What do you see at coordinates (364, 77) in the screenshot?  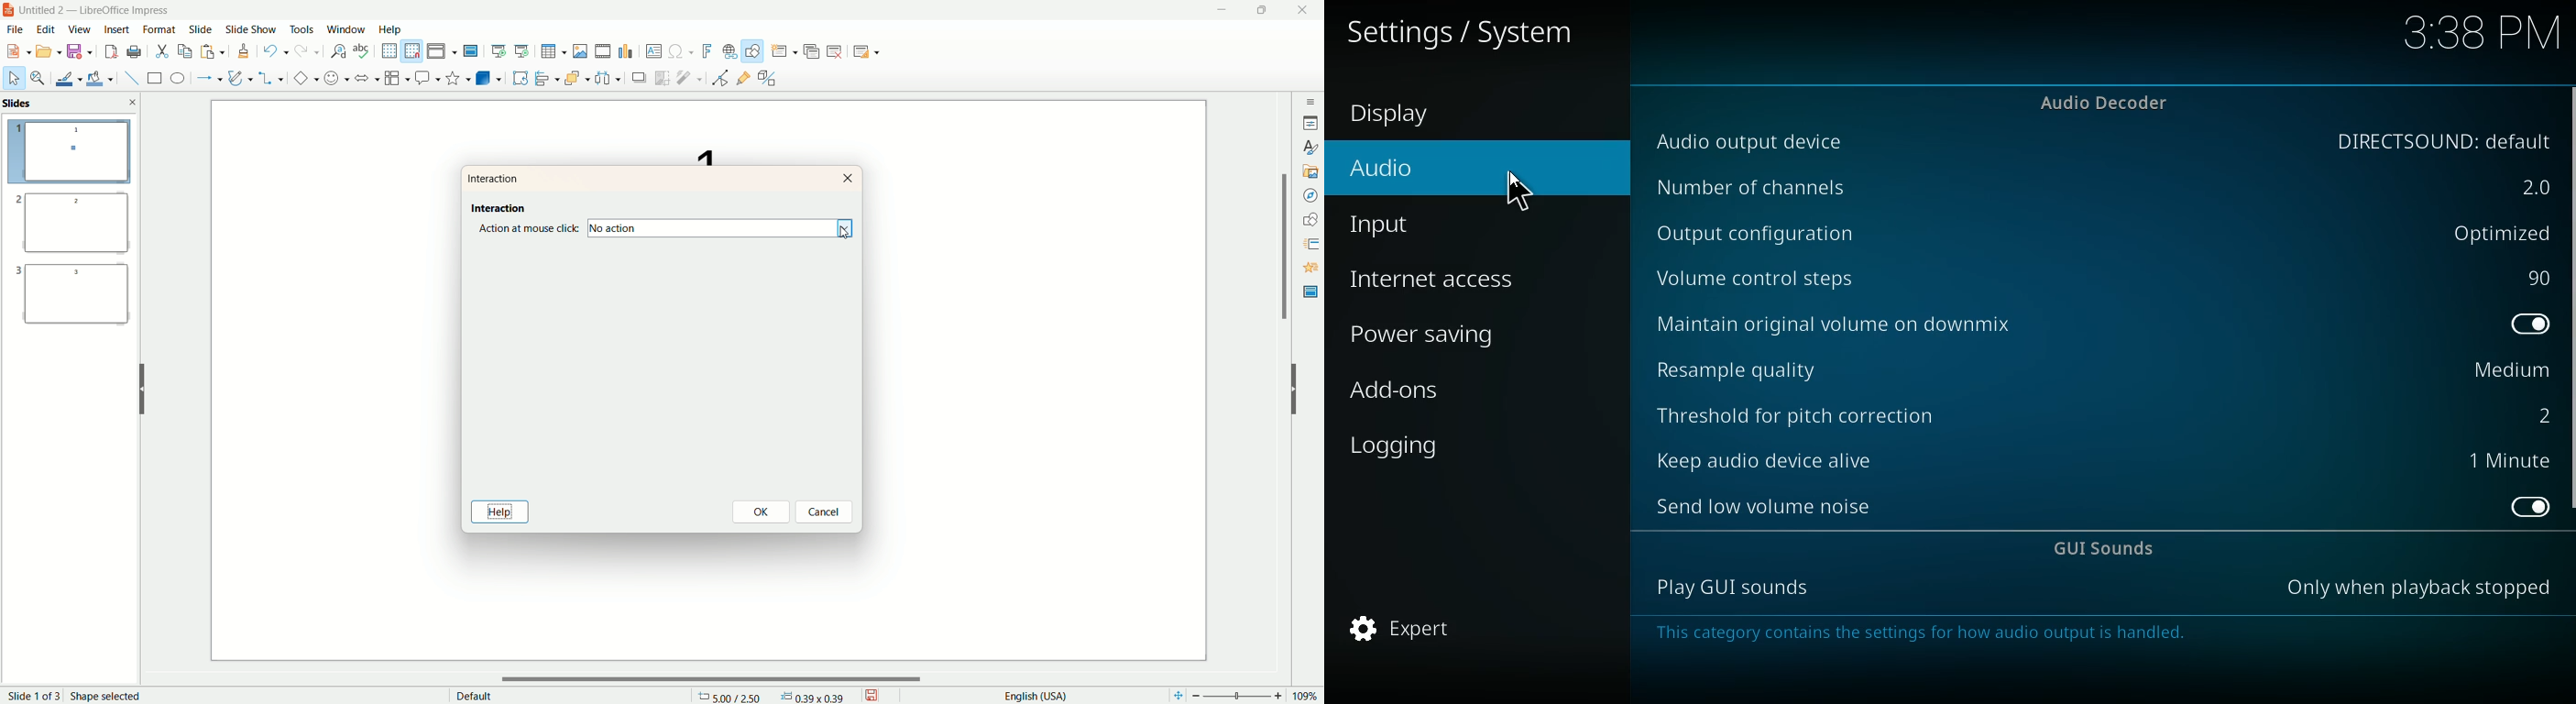 I see `block arrow` at bounding box center [364, 77].